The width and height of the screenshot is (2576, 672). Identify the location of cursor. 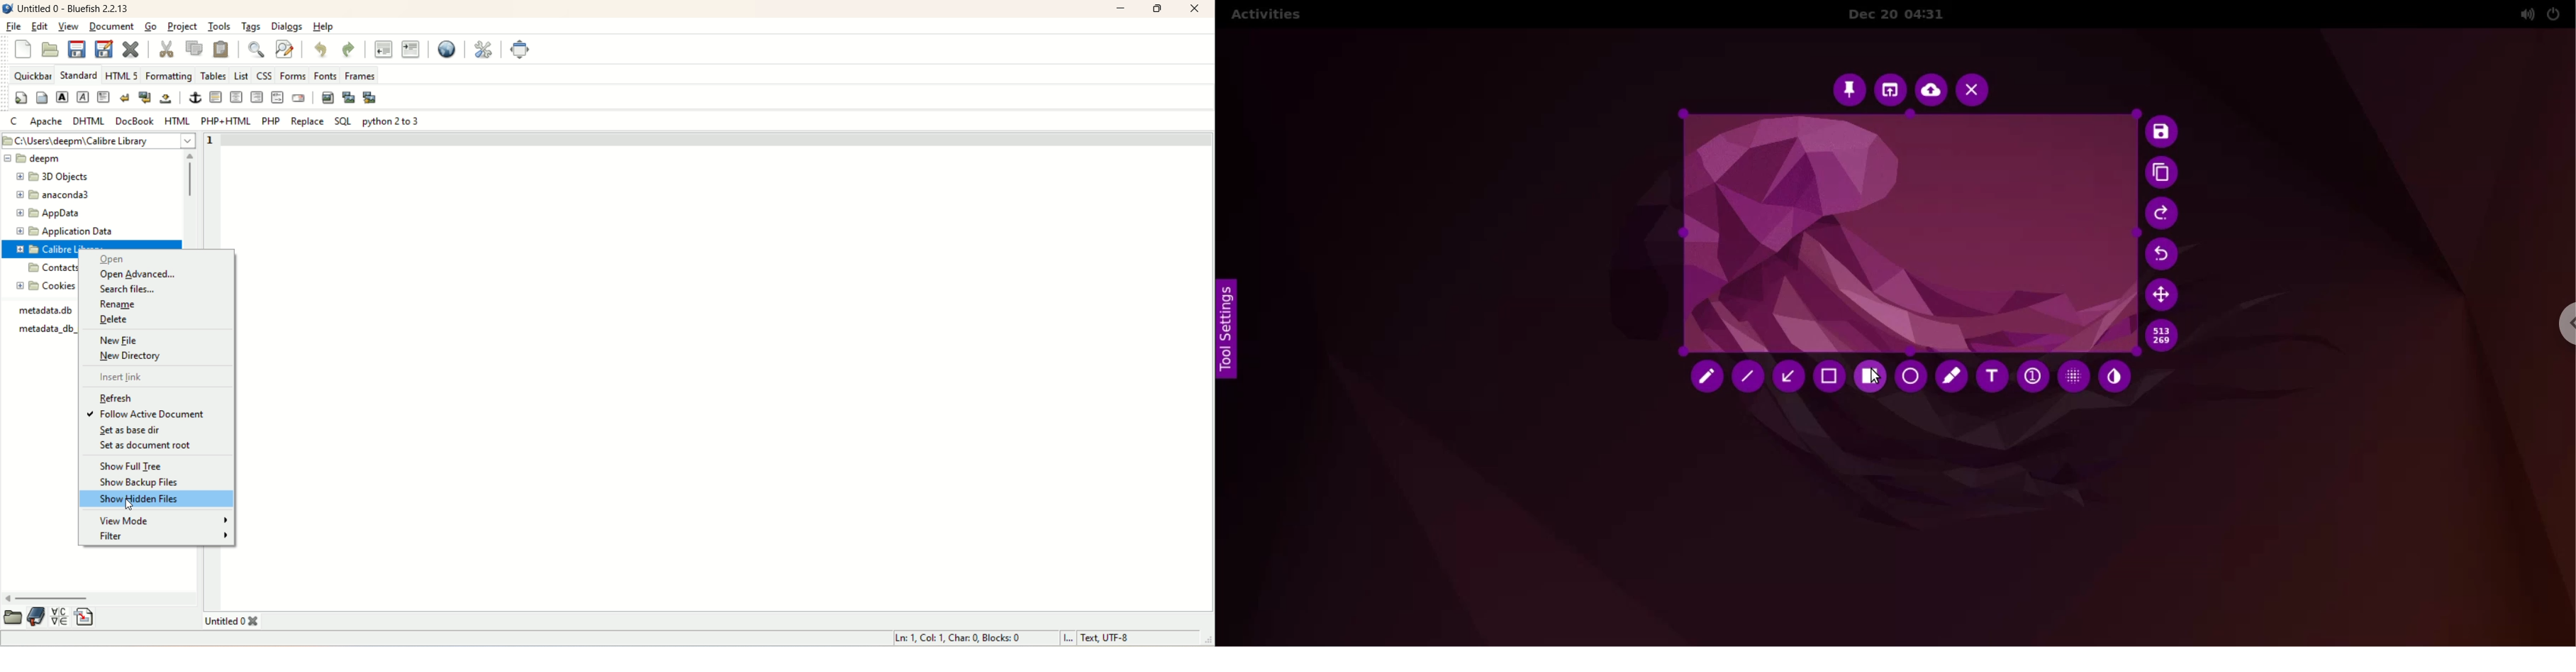
(132, 506).